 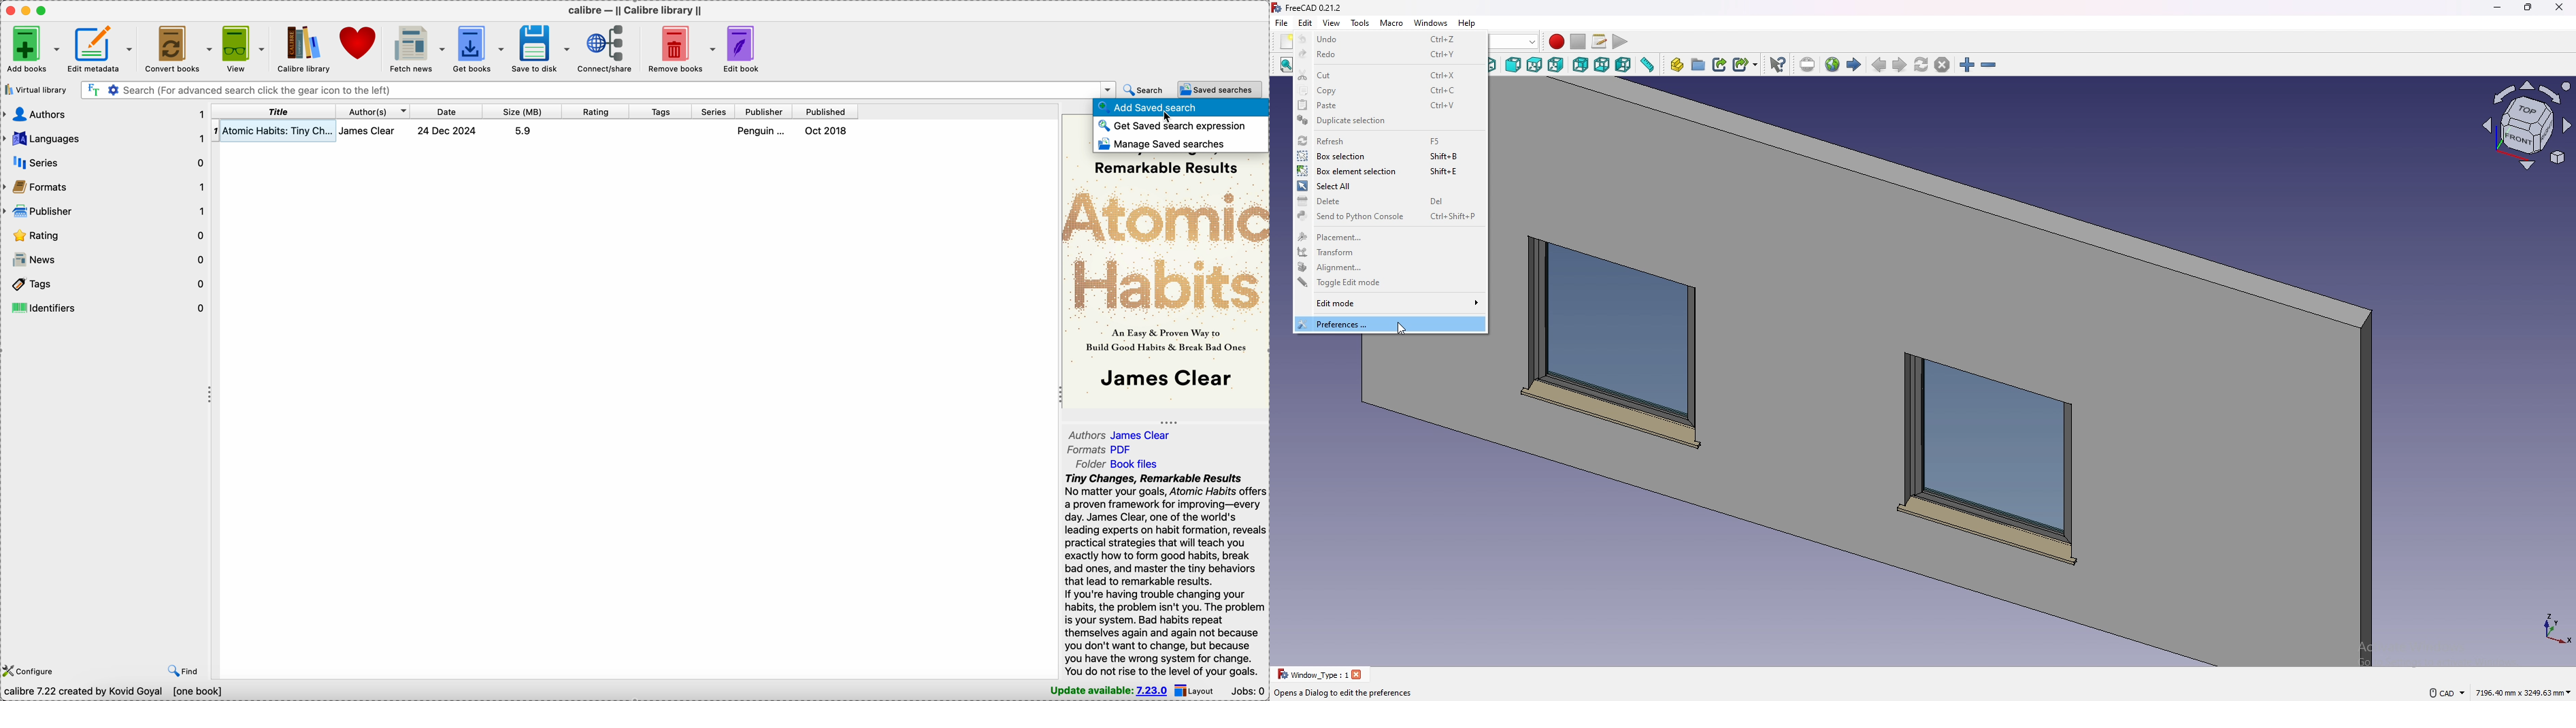 I want to click on toggle expand/contract, so click(x=1170, y=422).